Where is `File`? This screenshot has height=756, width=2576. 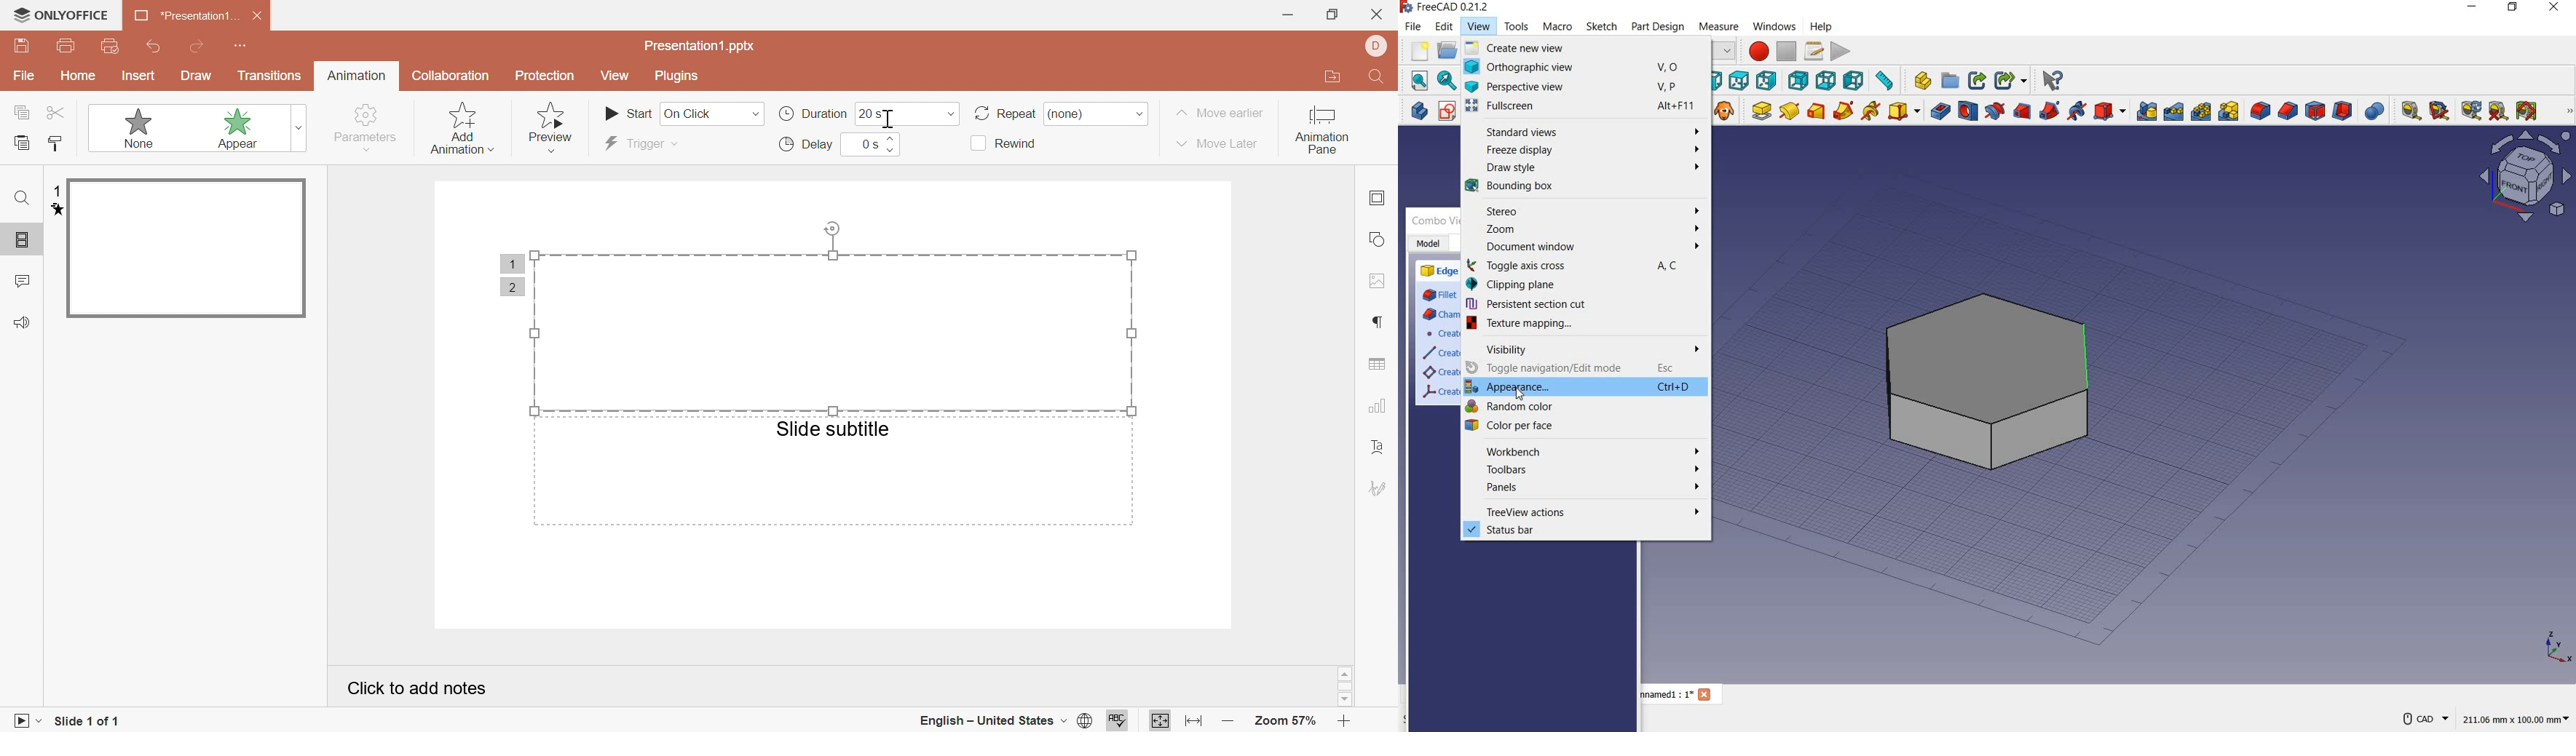 File is located at coordinates (25, 76).